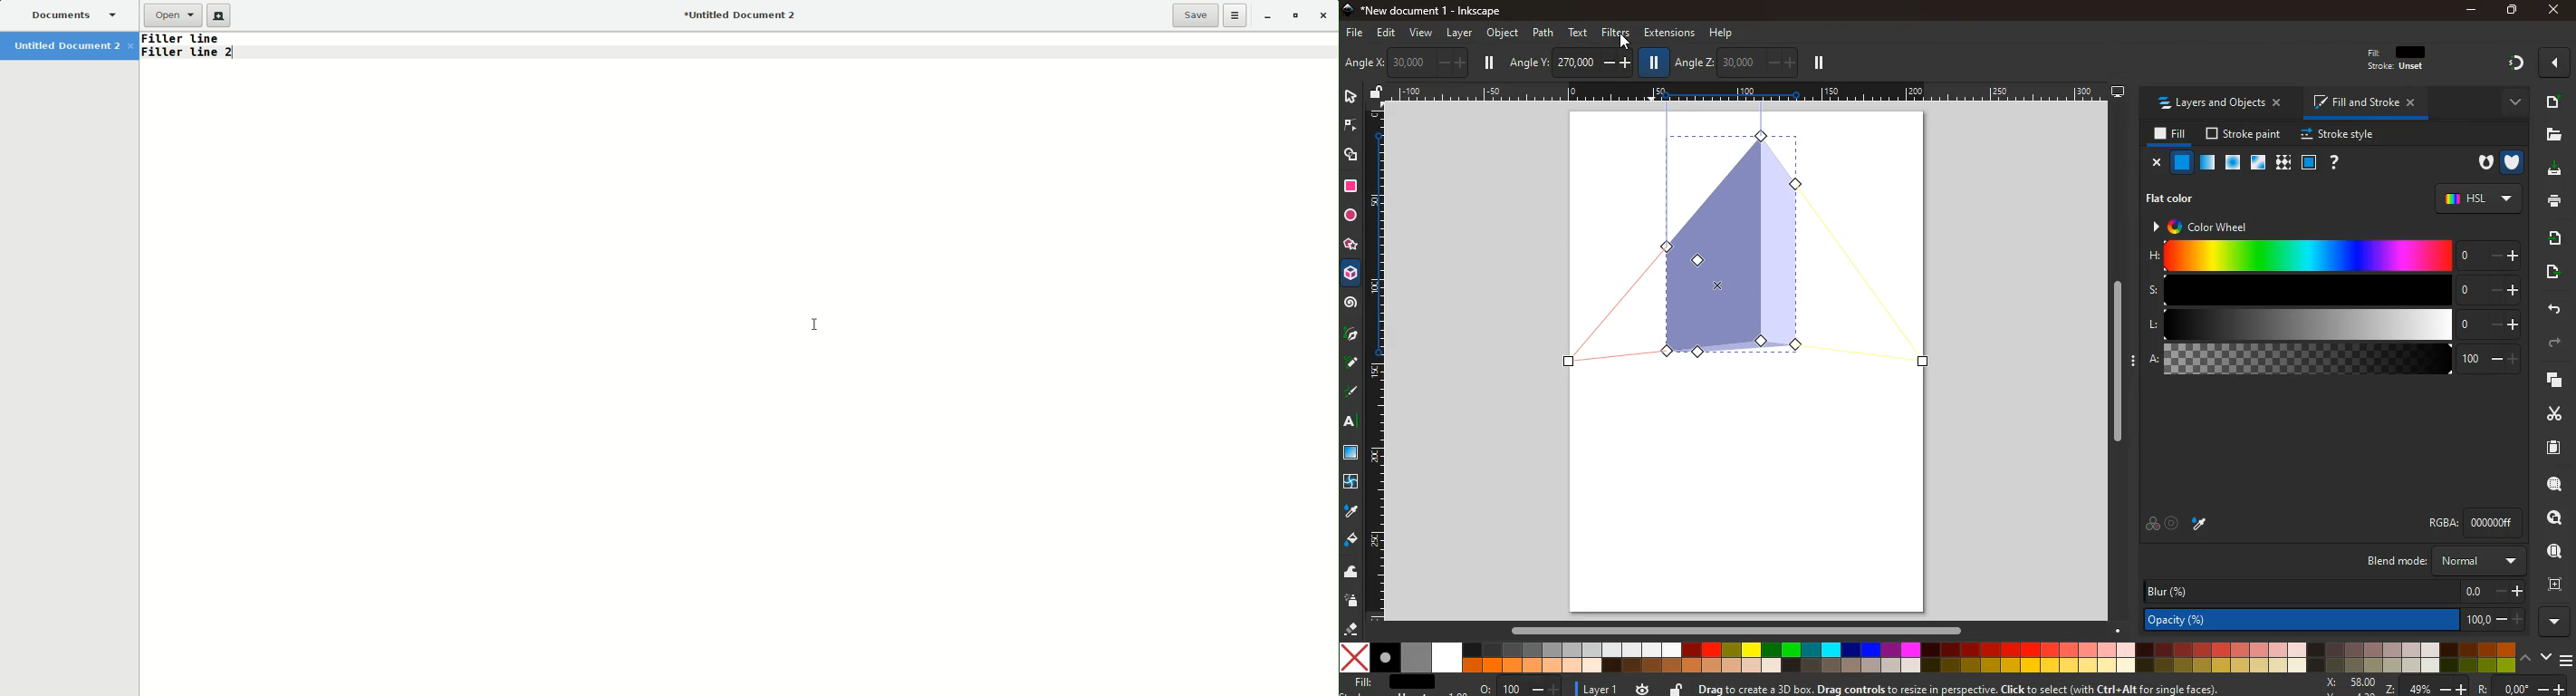  What do you see at coordinates (1668, 33) in the screenshot?
I see `extensions` at bounding box center [1668, 33].